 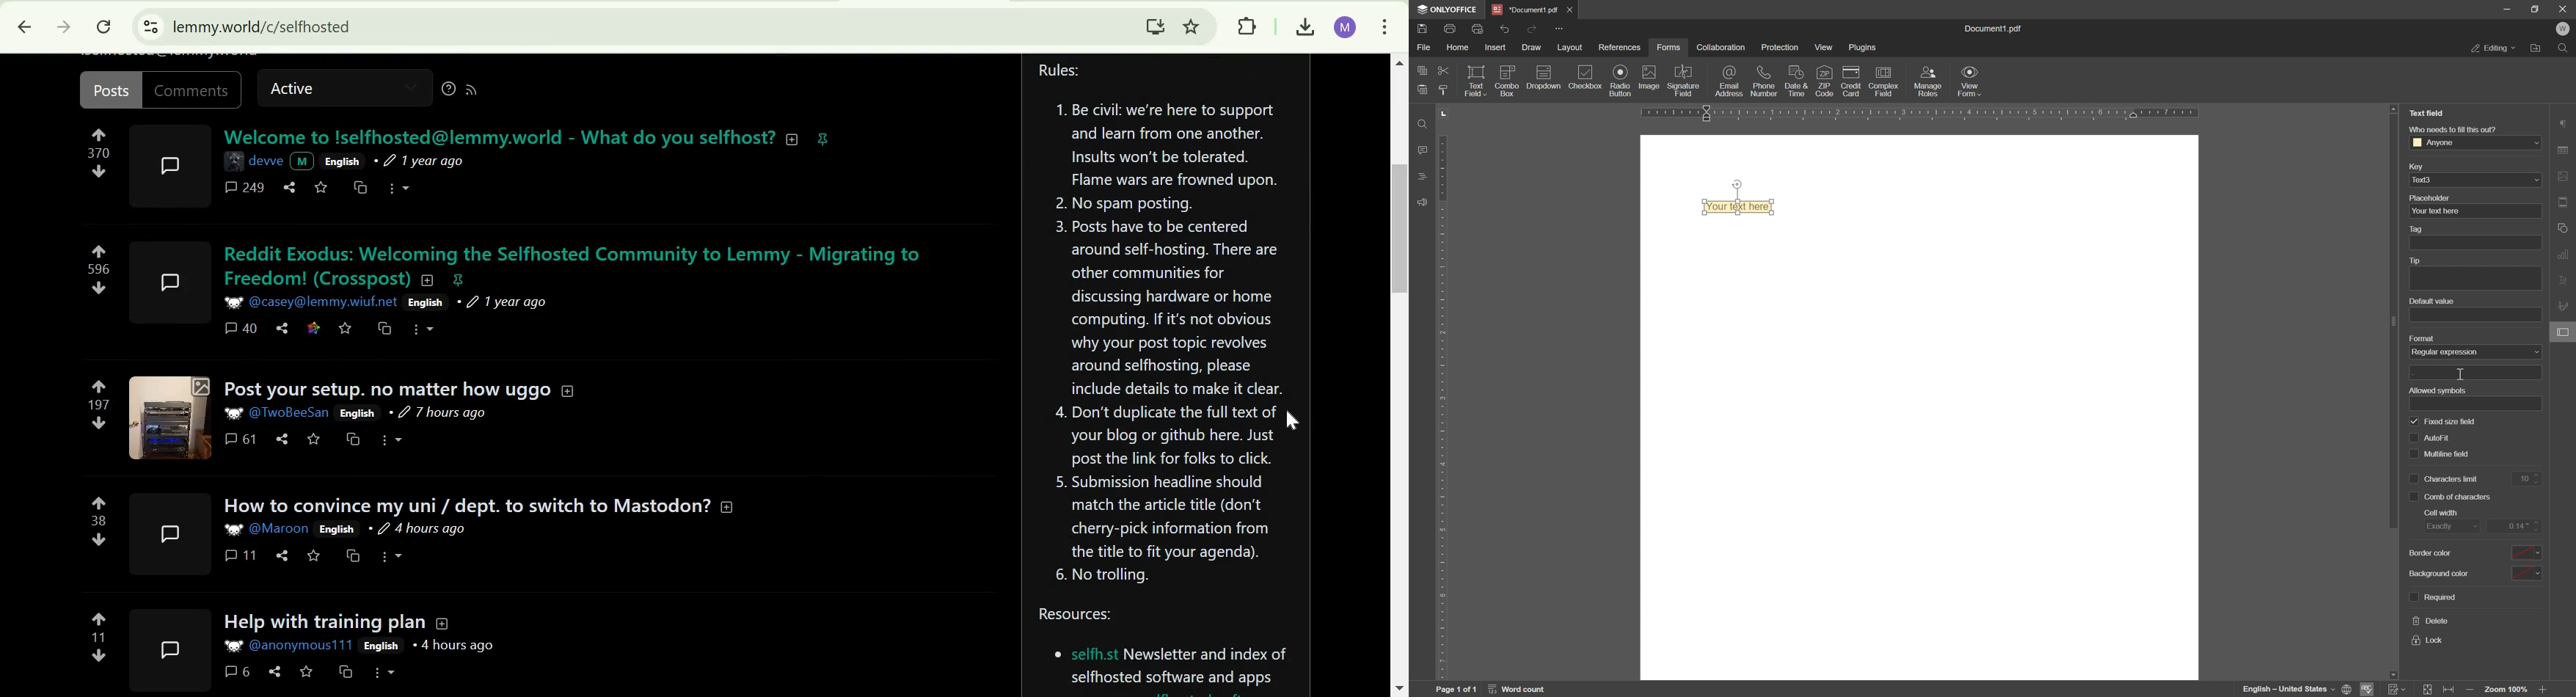 I want to click on view, so click(x=1824, y=48).